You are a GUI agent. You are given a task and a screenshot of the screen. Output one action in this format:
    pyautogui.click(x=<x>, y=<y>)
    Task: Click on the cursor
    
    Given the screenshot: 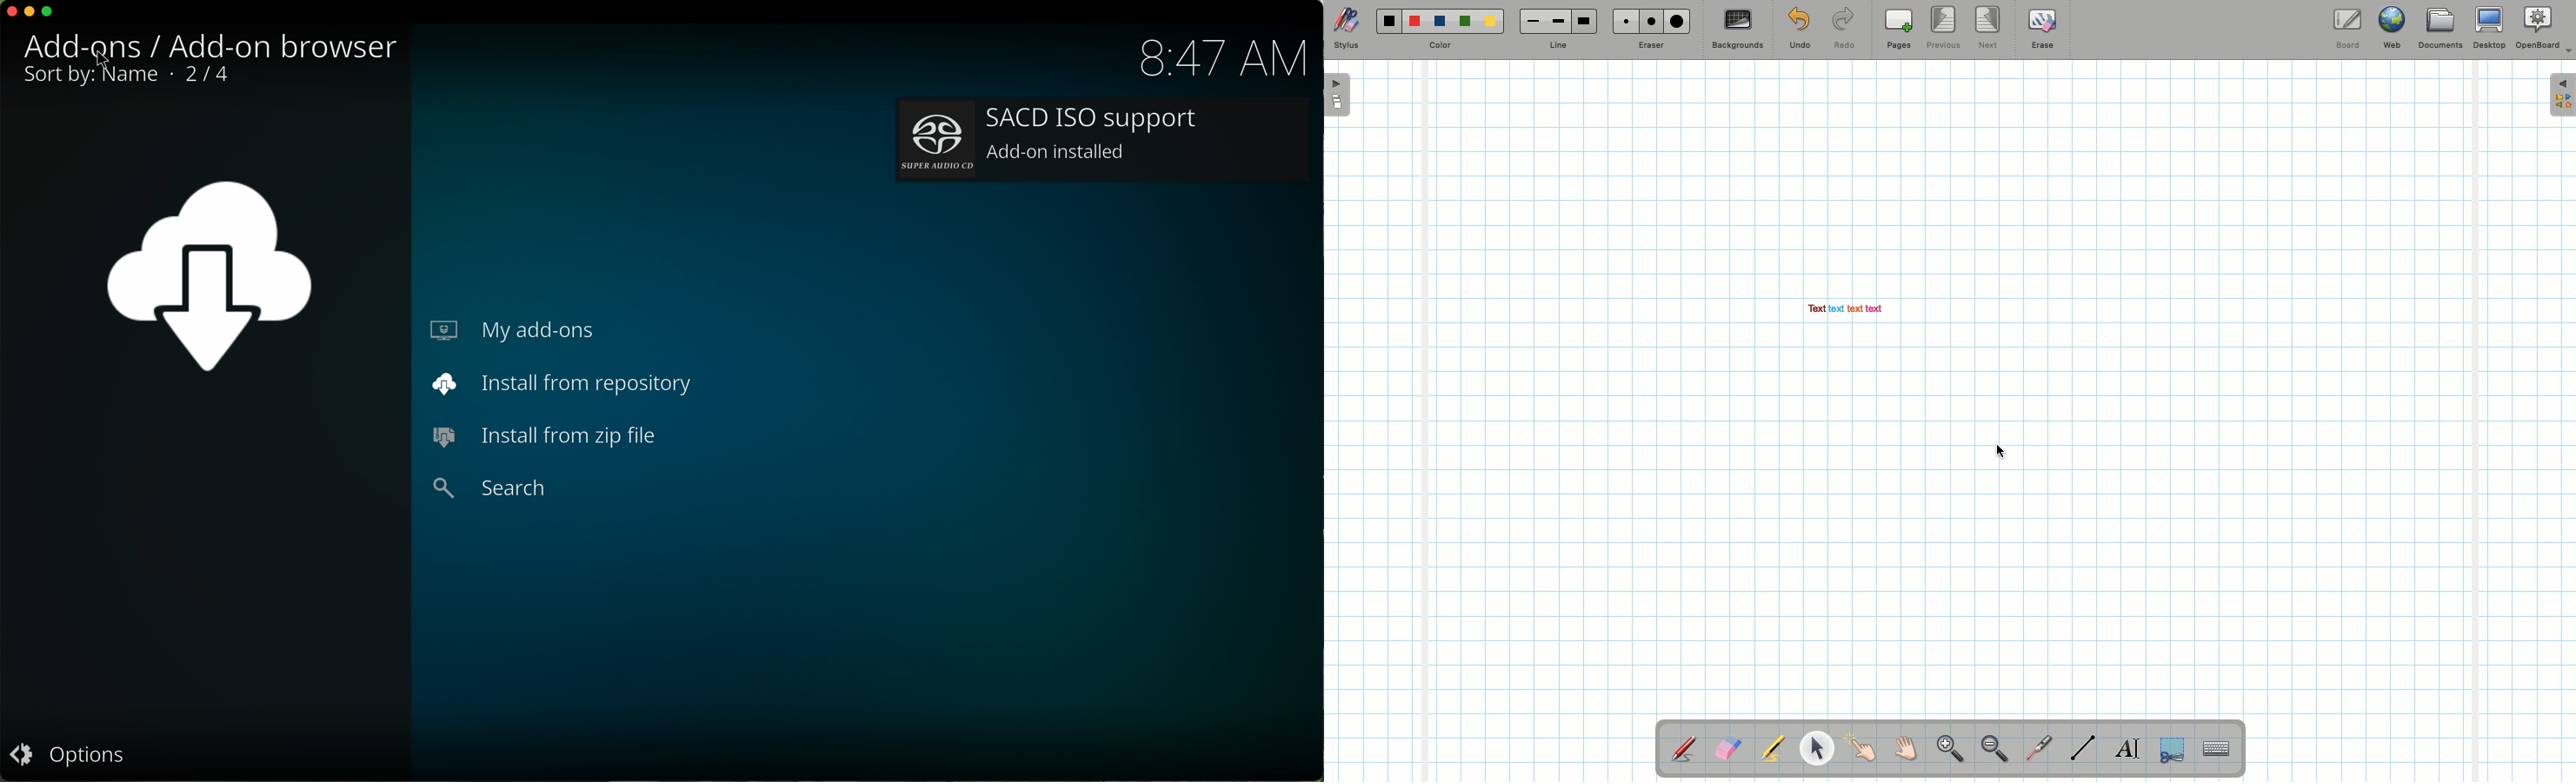 What is the action you would take?
    pyautogui.click(x=108, y=61)
    